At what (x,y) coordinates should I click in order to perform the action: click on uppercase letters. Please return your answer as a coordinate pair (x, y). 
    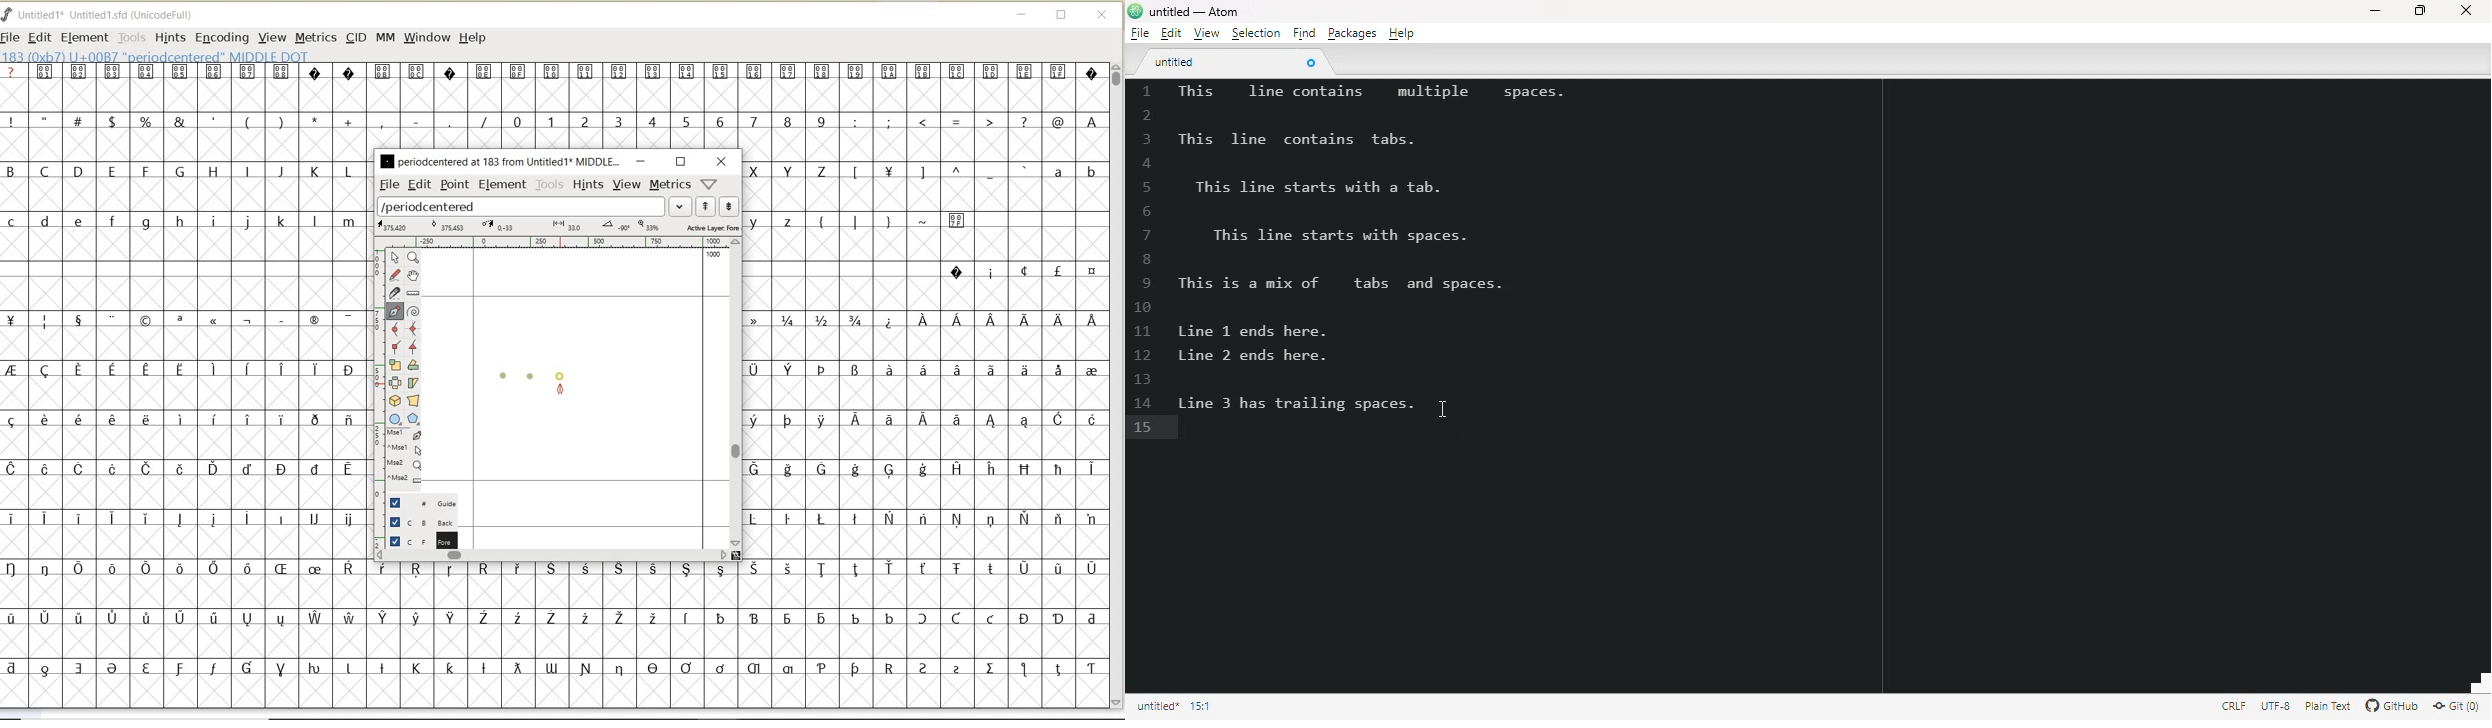
    Looking at the image, I should click on (791, 170).